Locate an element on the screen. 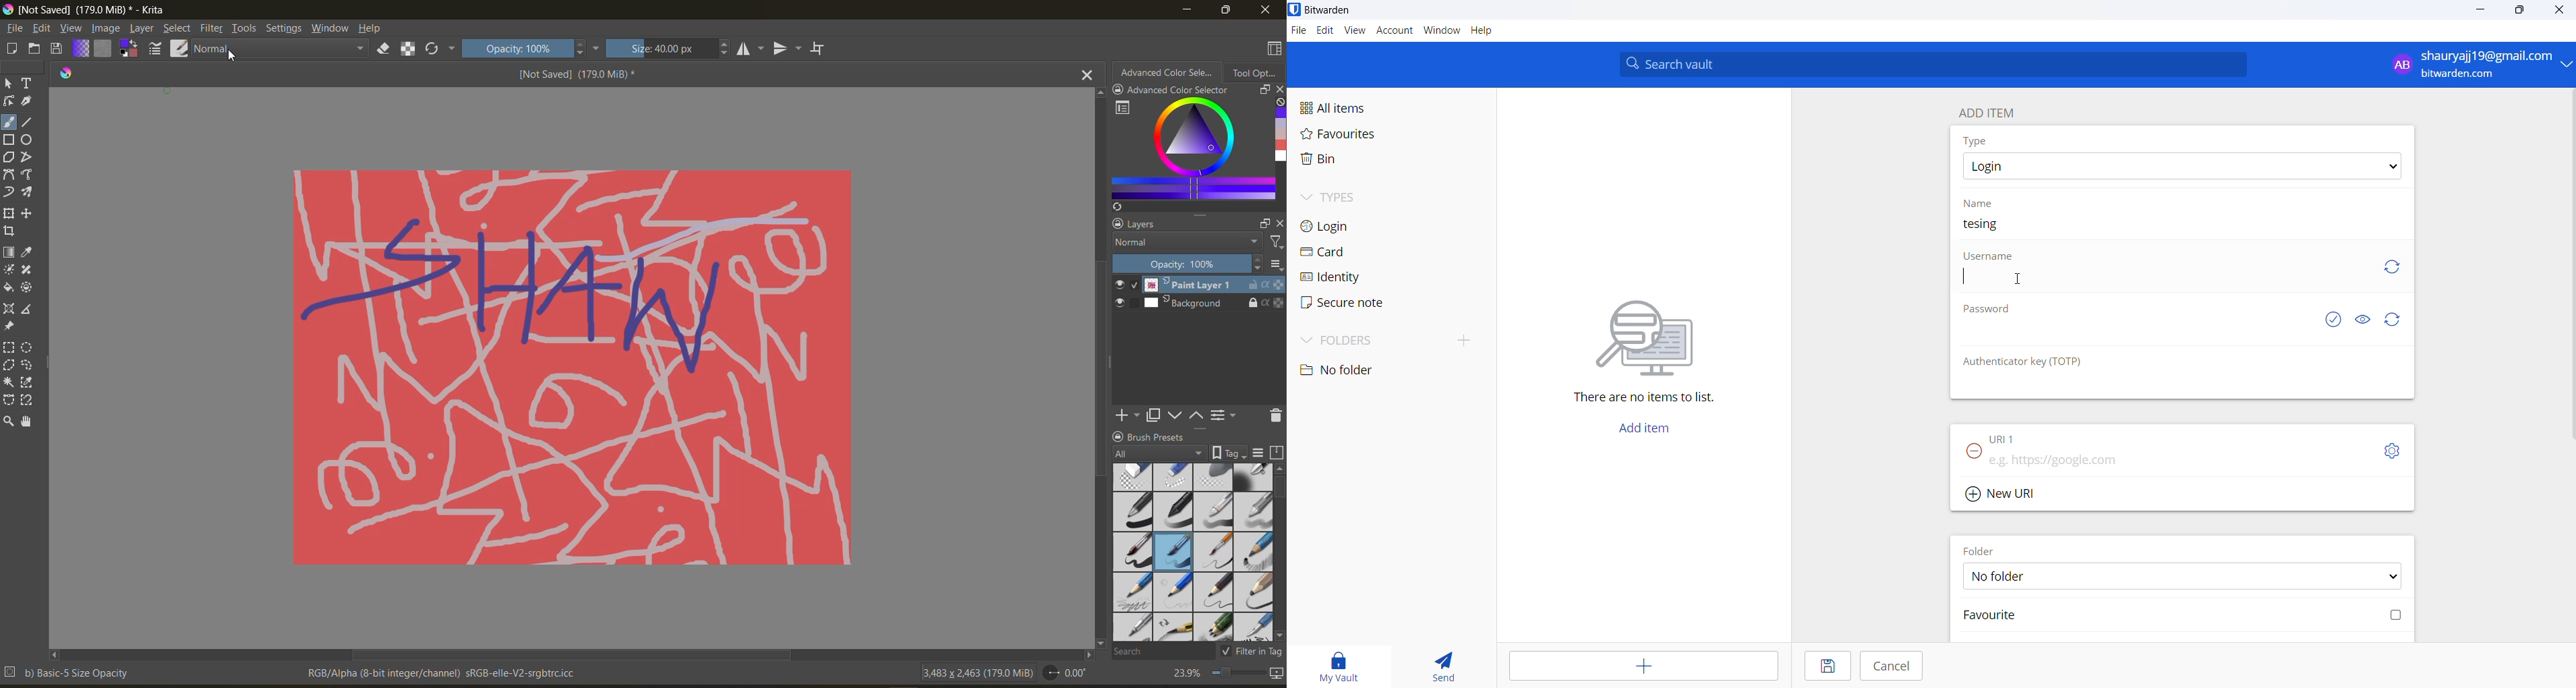 Image resolution: width=2576 pixels, height=700 pixels. card is located at coordinates (1341, 253).